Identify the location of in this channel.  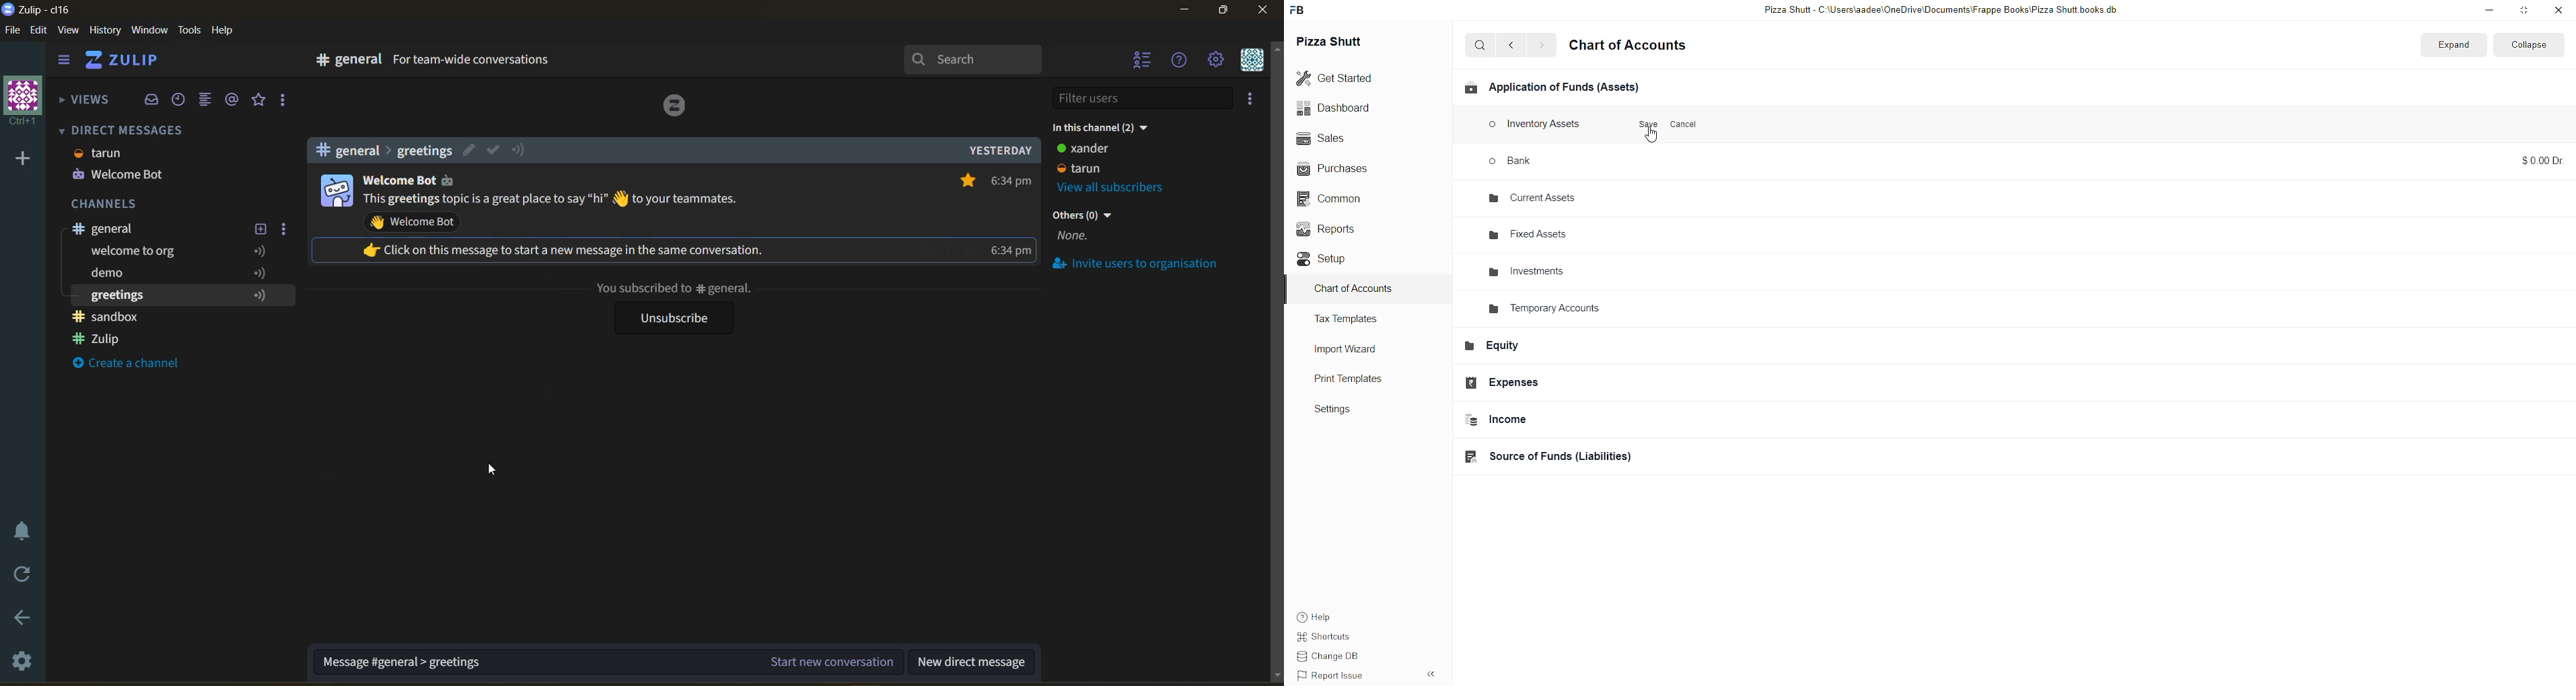
(1105, 130).